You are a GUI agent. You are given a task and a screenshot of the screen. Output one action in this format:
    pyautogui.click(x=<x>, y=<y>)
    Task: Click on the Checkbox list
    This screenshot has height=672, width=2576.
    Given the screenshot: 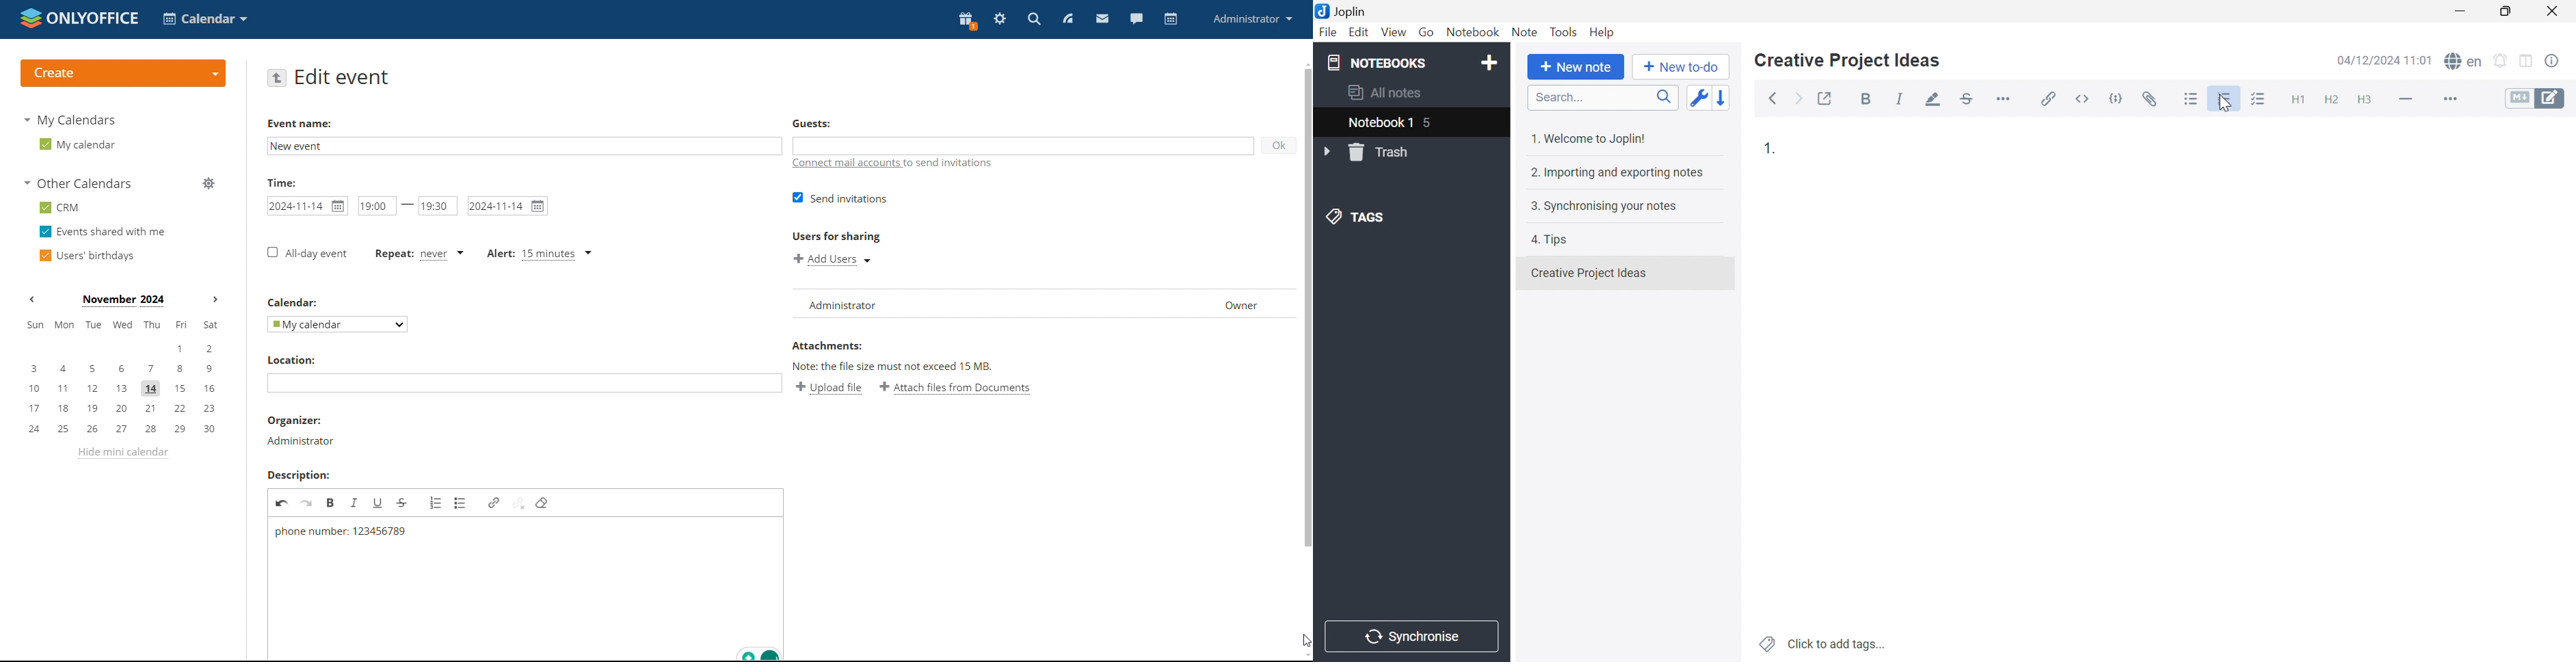 What is the action you would take?
    pyautogui.click(x=2257, y=102)
    